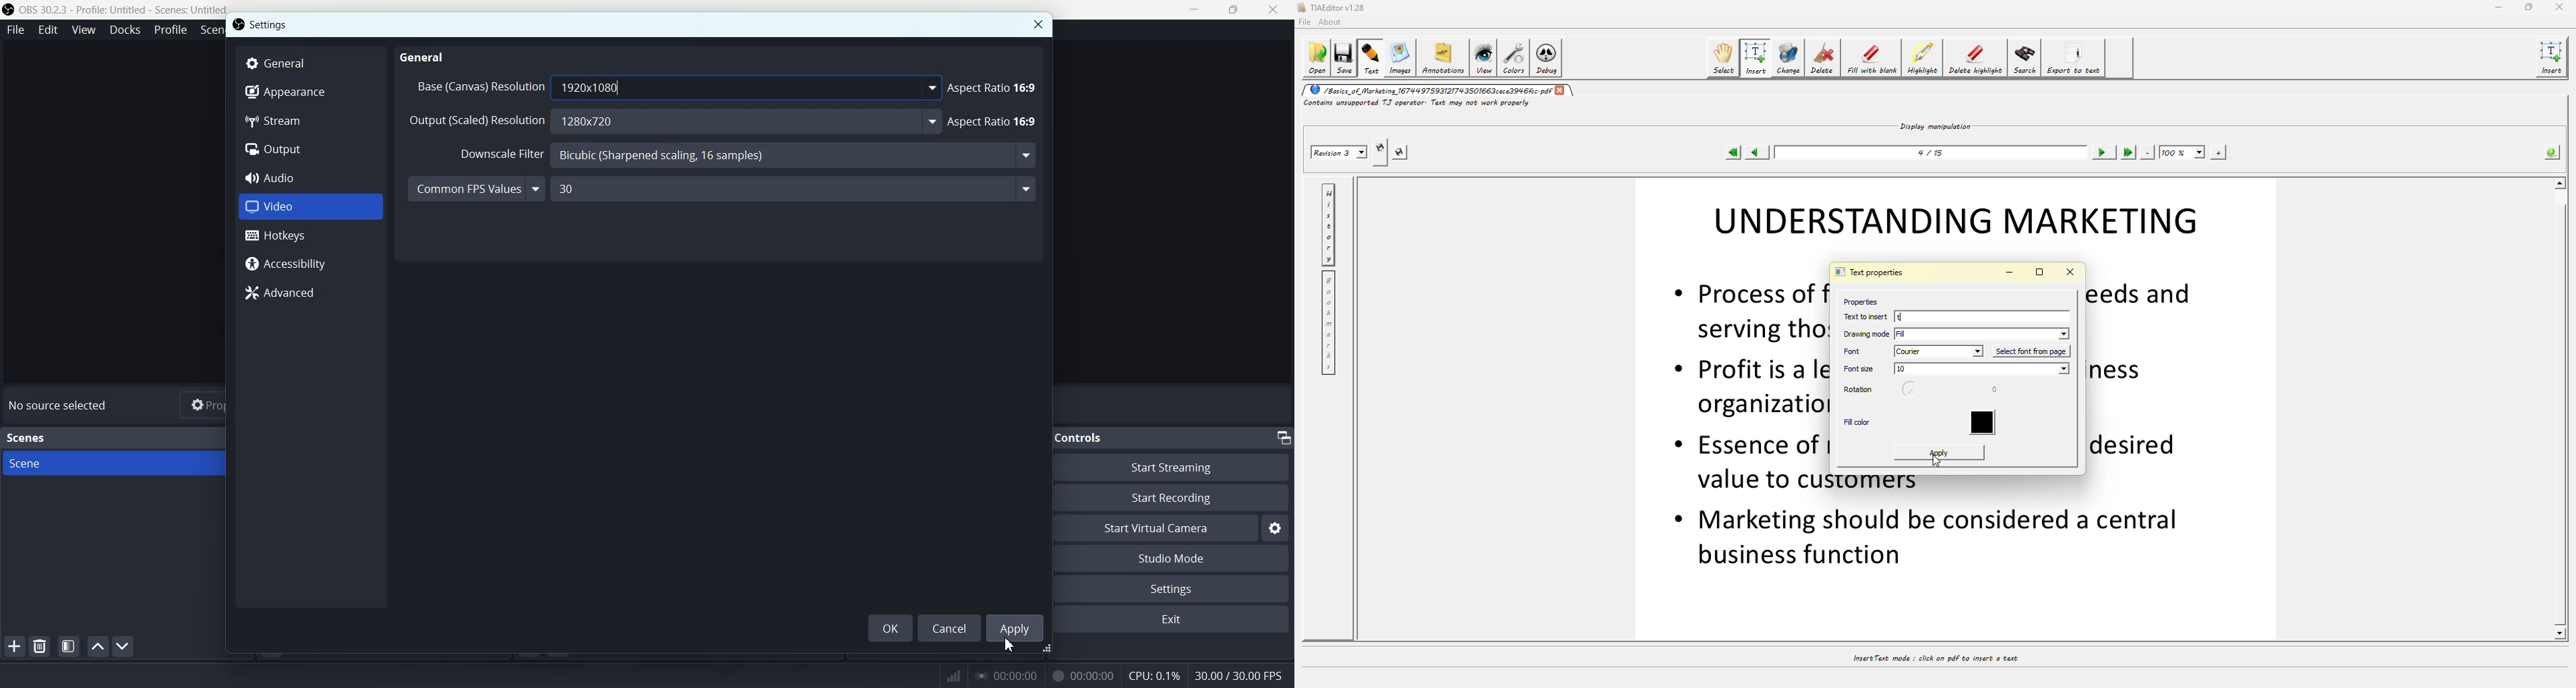 This screenshot has width=2576, height=700. What do you see at coordinates (1155, 677) in the screenshot?
I see `CPU` at bounding box center [1155, 677].